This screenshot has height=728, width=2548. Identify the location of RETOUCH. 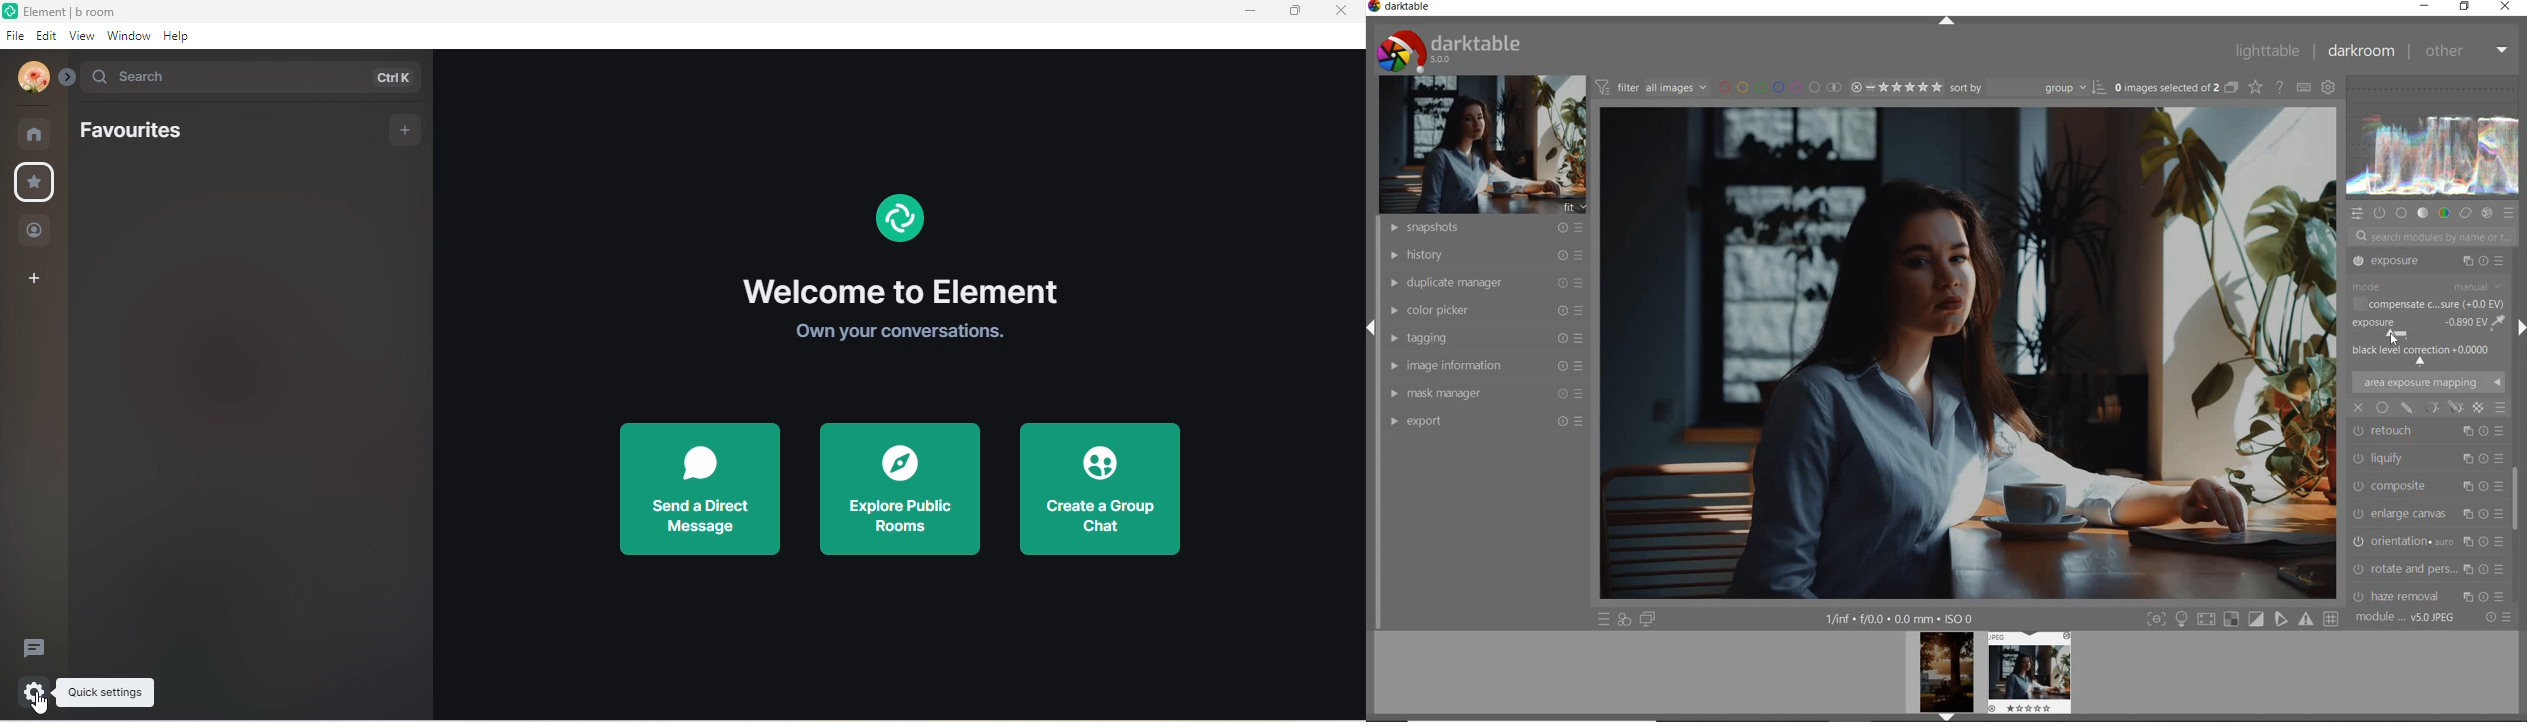
(2428, 349).